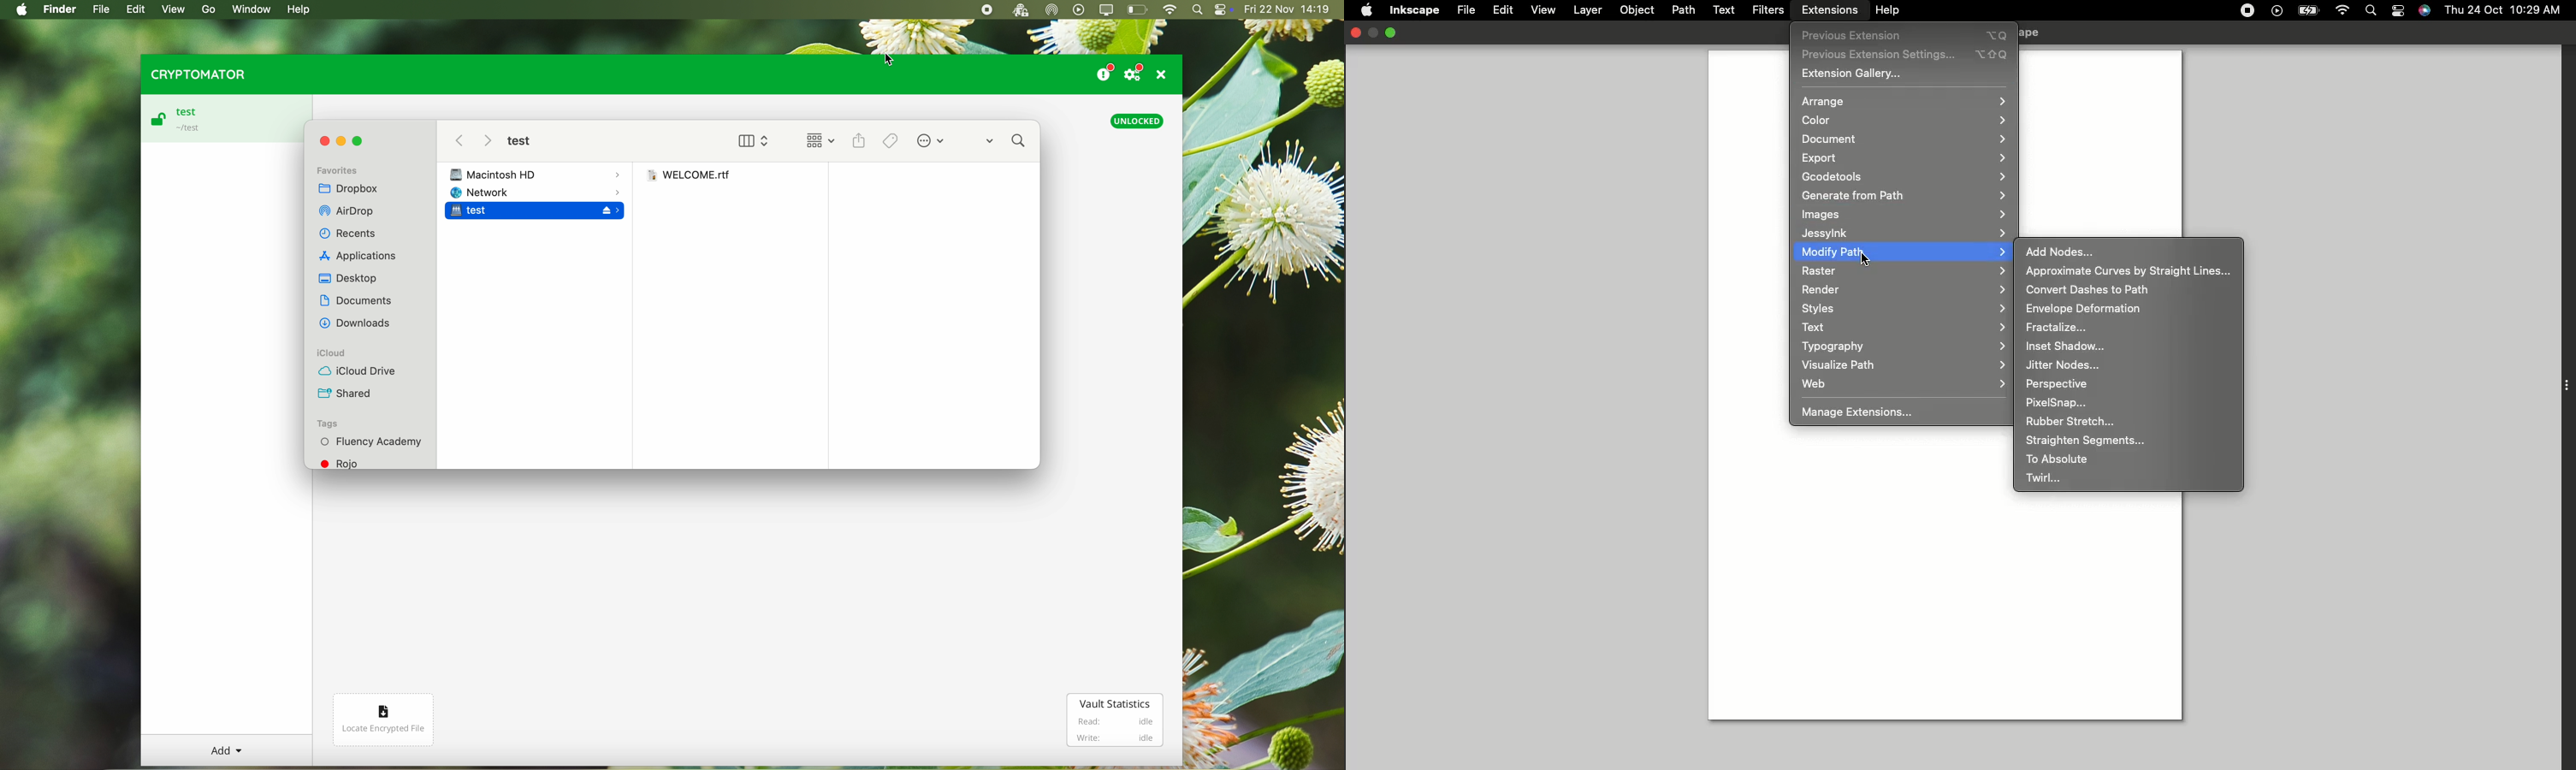 Image resolution: width=2576 pixels, height=784 pixels. What do you see at coordinates (2083, 440) in the screenshot?
I see `Straighten segments` at bounding box center [2083, 440].